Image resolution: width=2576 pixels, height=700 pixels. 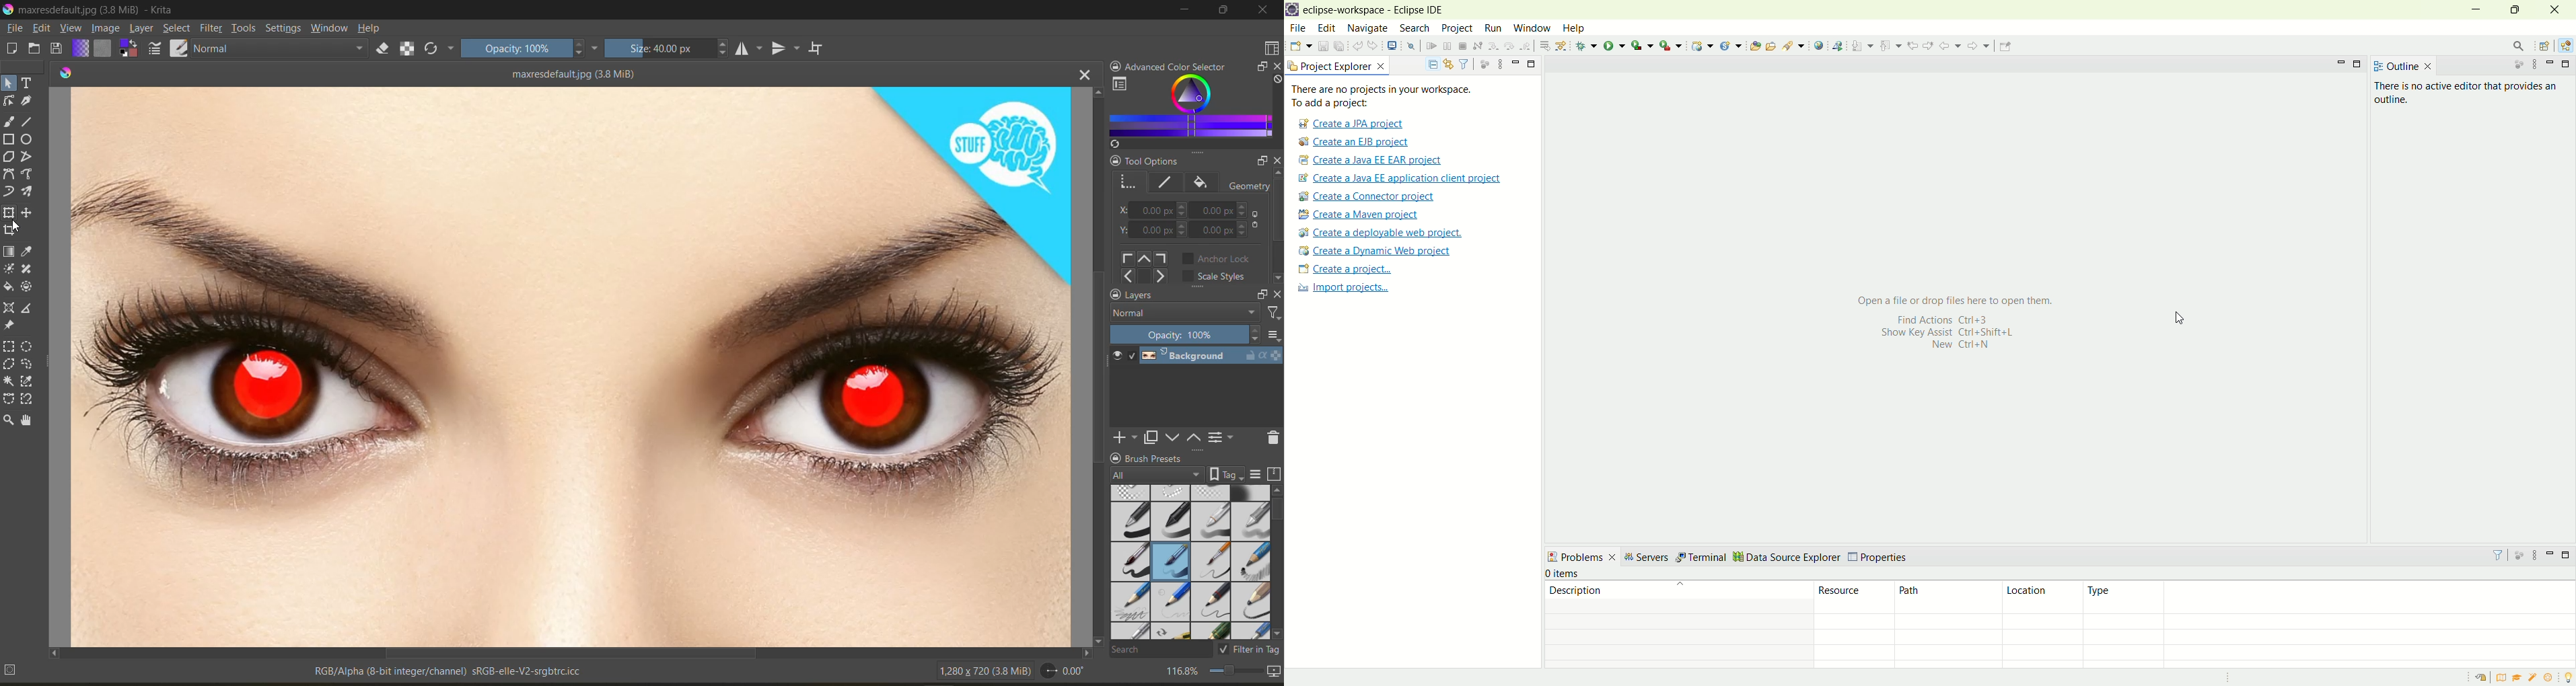 I want to click on rotate canvas, so click(x=1067, y=673).